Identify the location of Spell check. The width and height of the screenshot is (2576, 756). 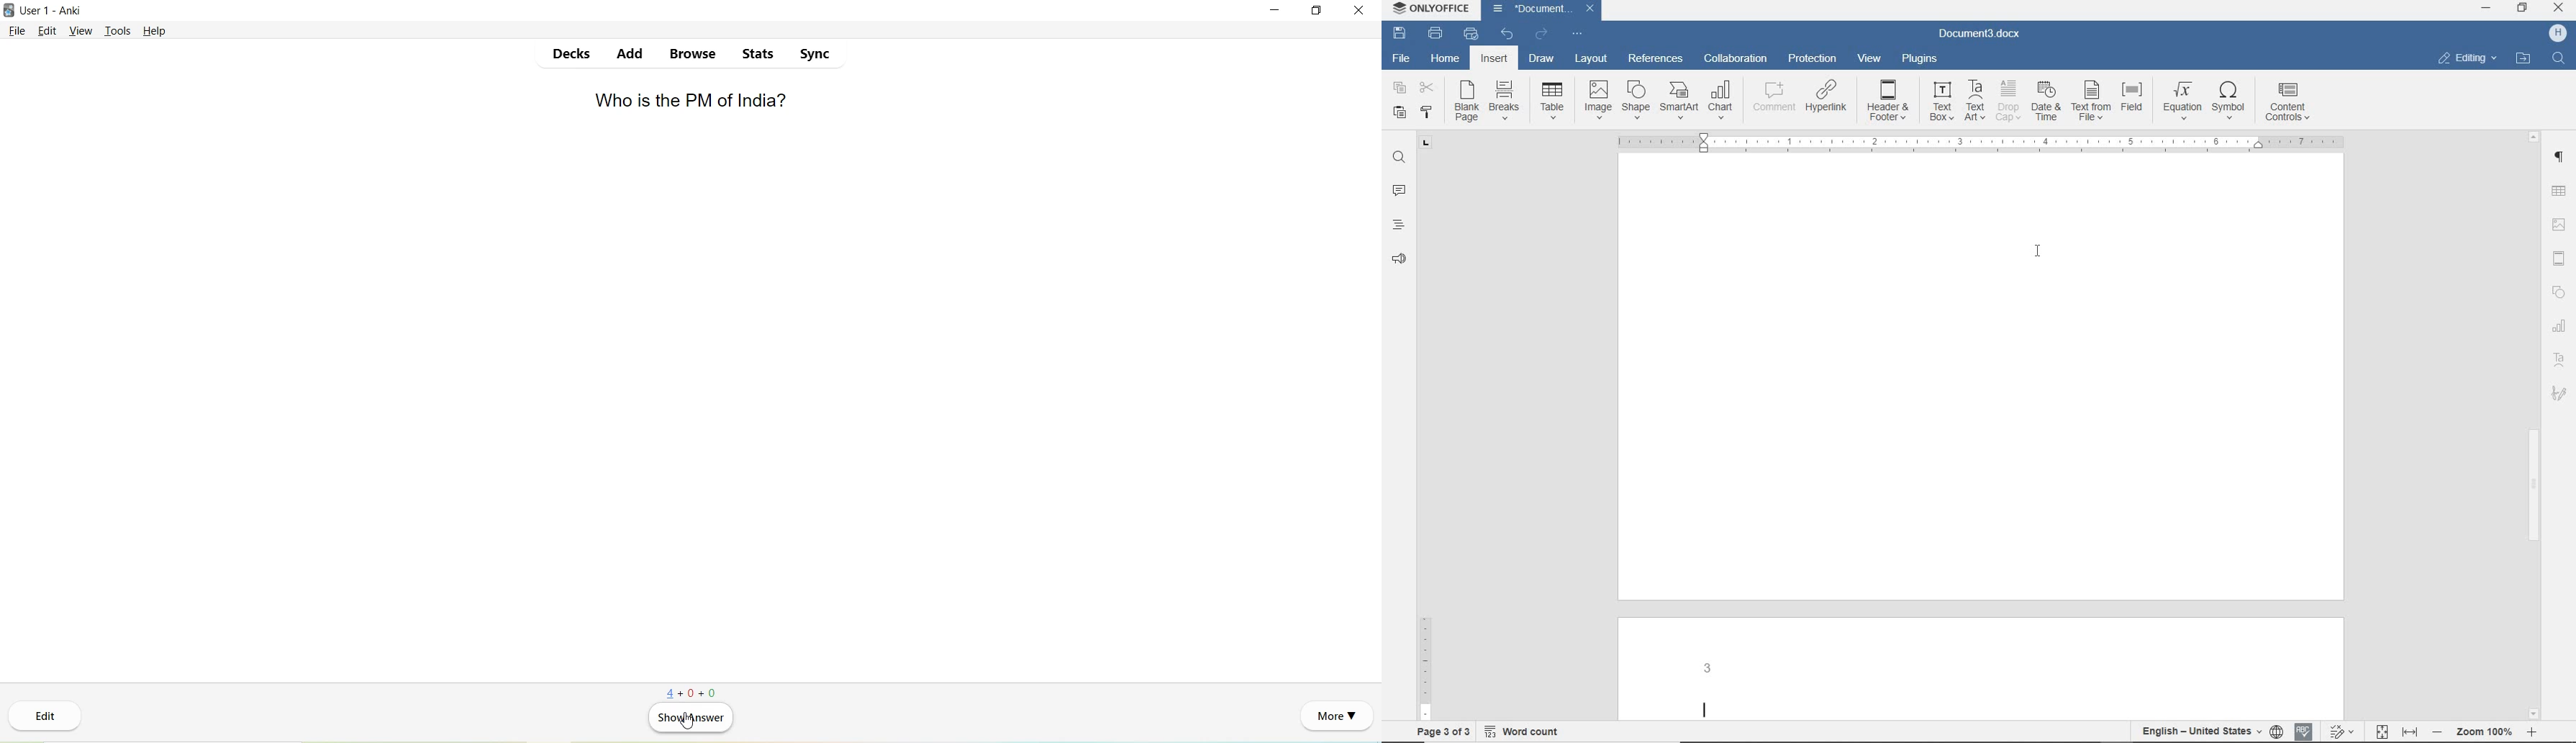
(2305, 729).